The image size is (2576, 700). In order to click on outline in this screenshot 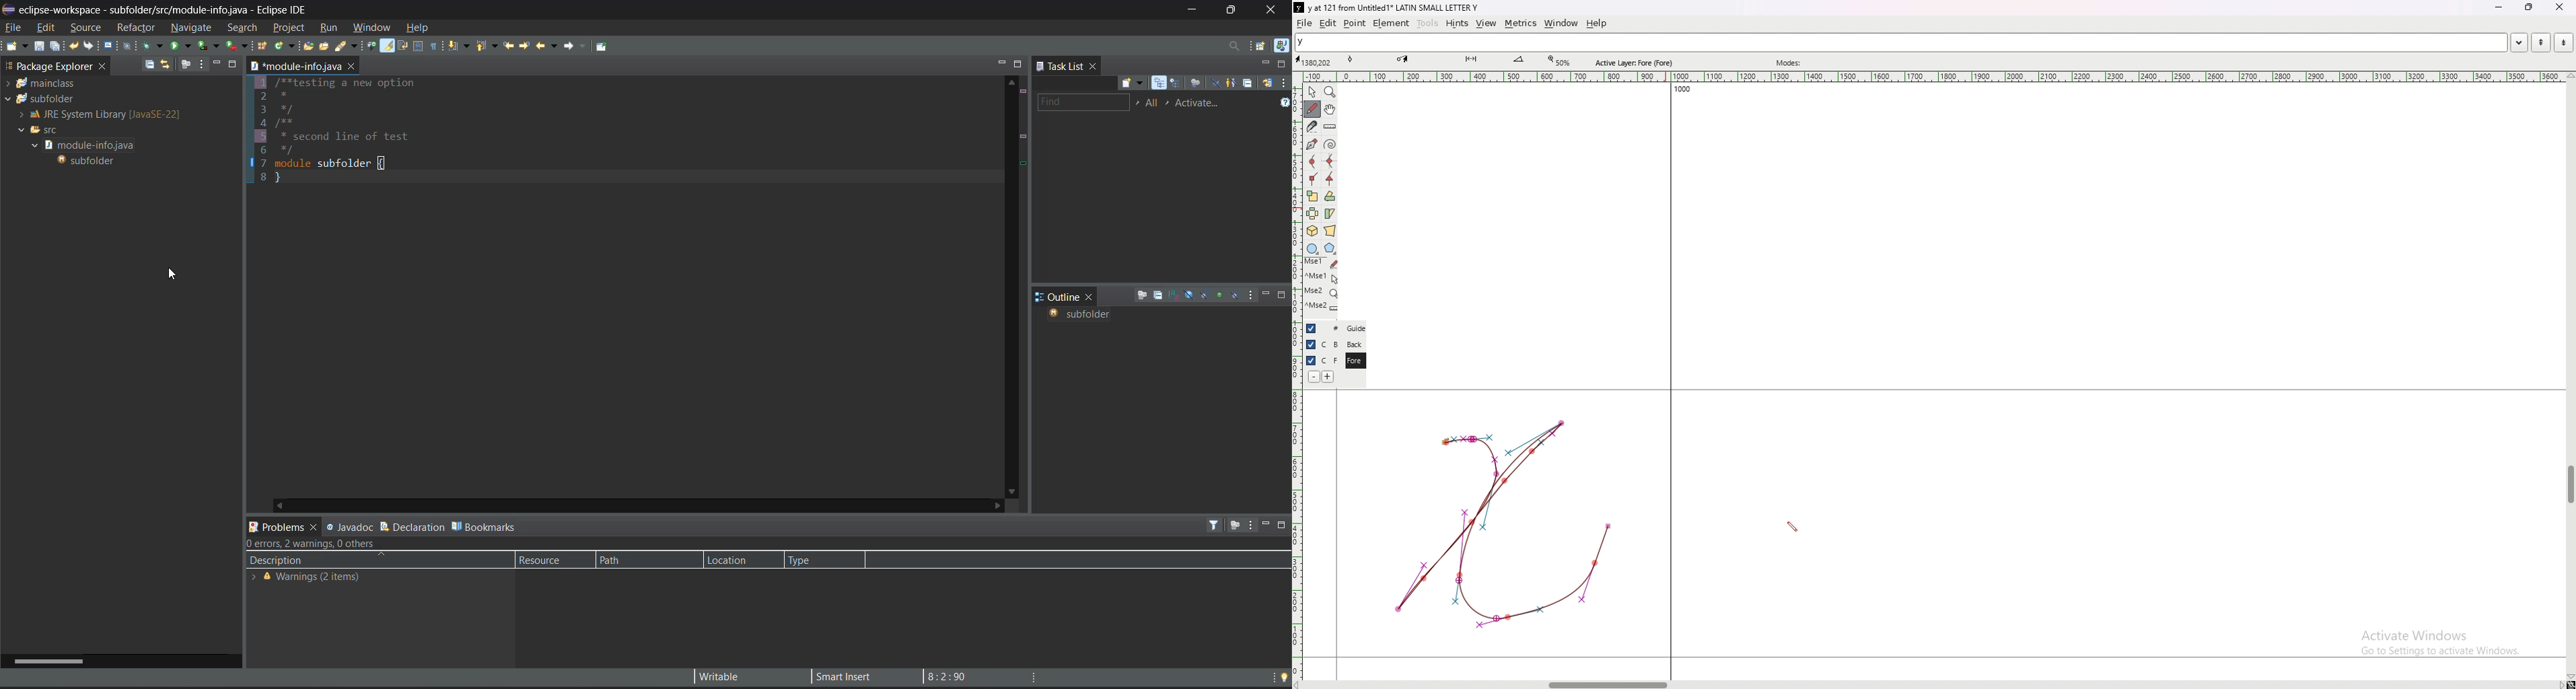, I will do `click(1058, 297)`.